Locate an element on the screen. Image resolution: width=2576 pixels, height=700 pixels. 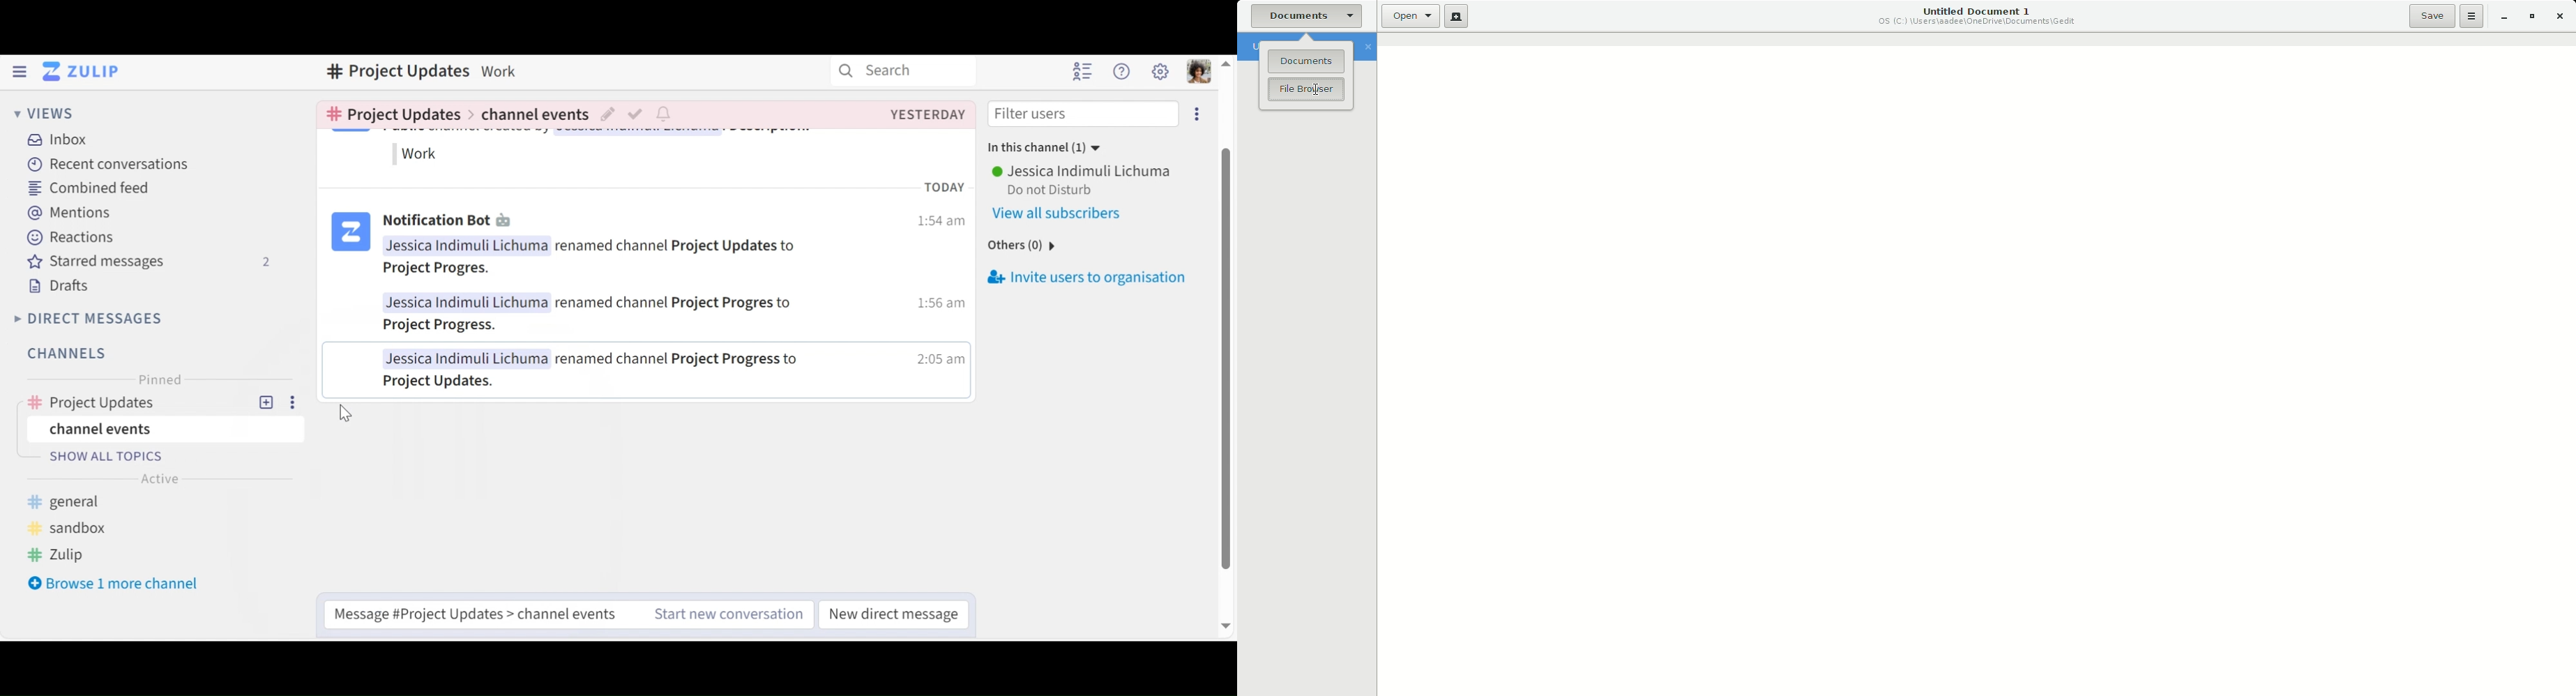
User is located at coordinates (1081, 173).